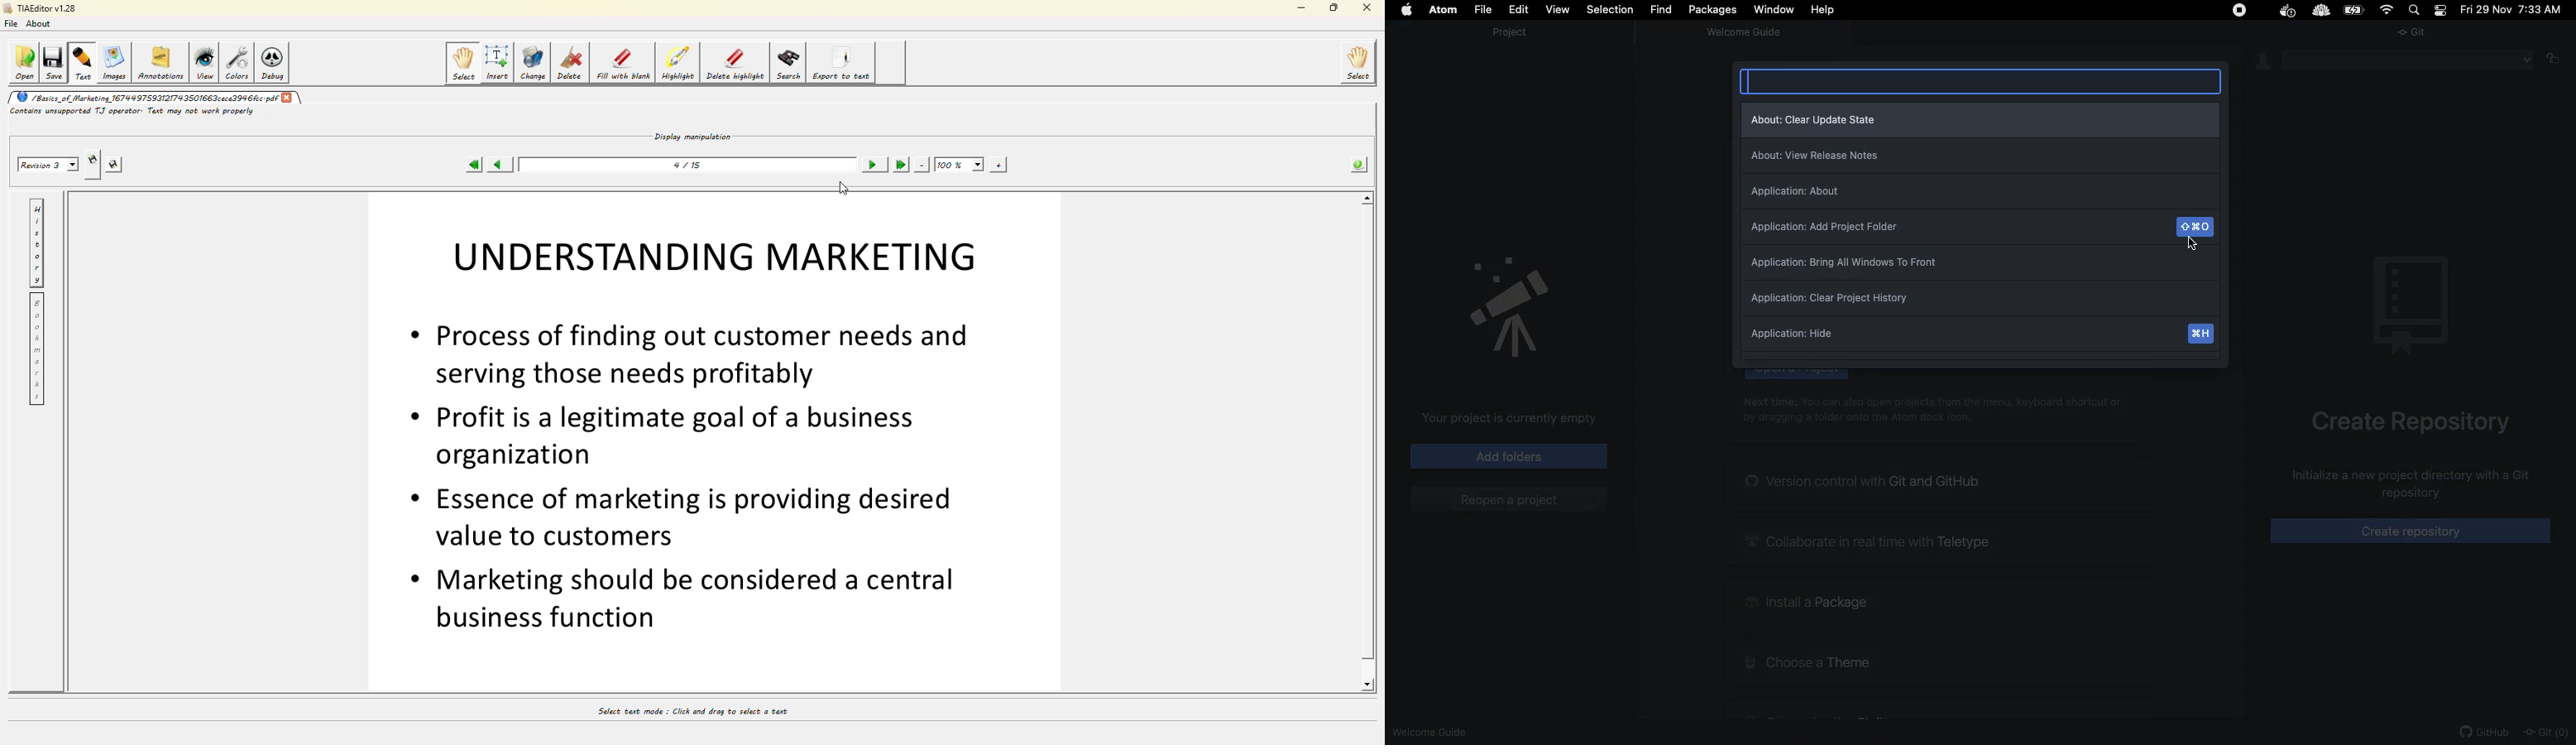 This screenshot has width=2576, height=756. Describe the element at coordinates (2559, 60) in the screenshot. I see `Focus on active pane` at that location.